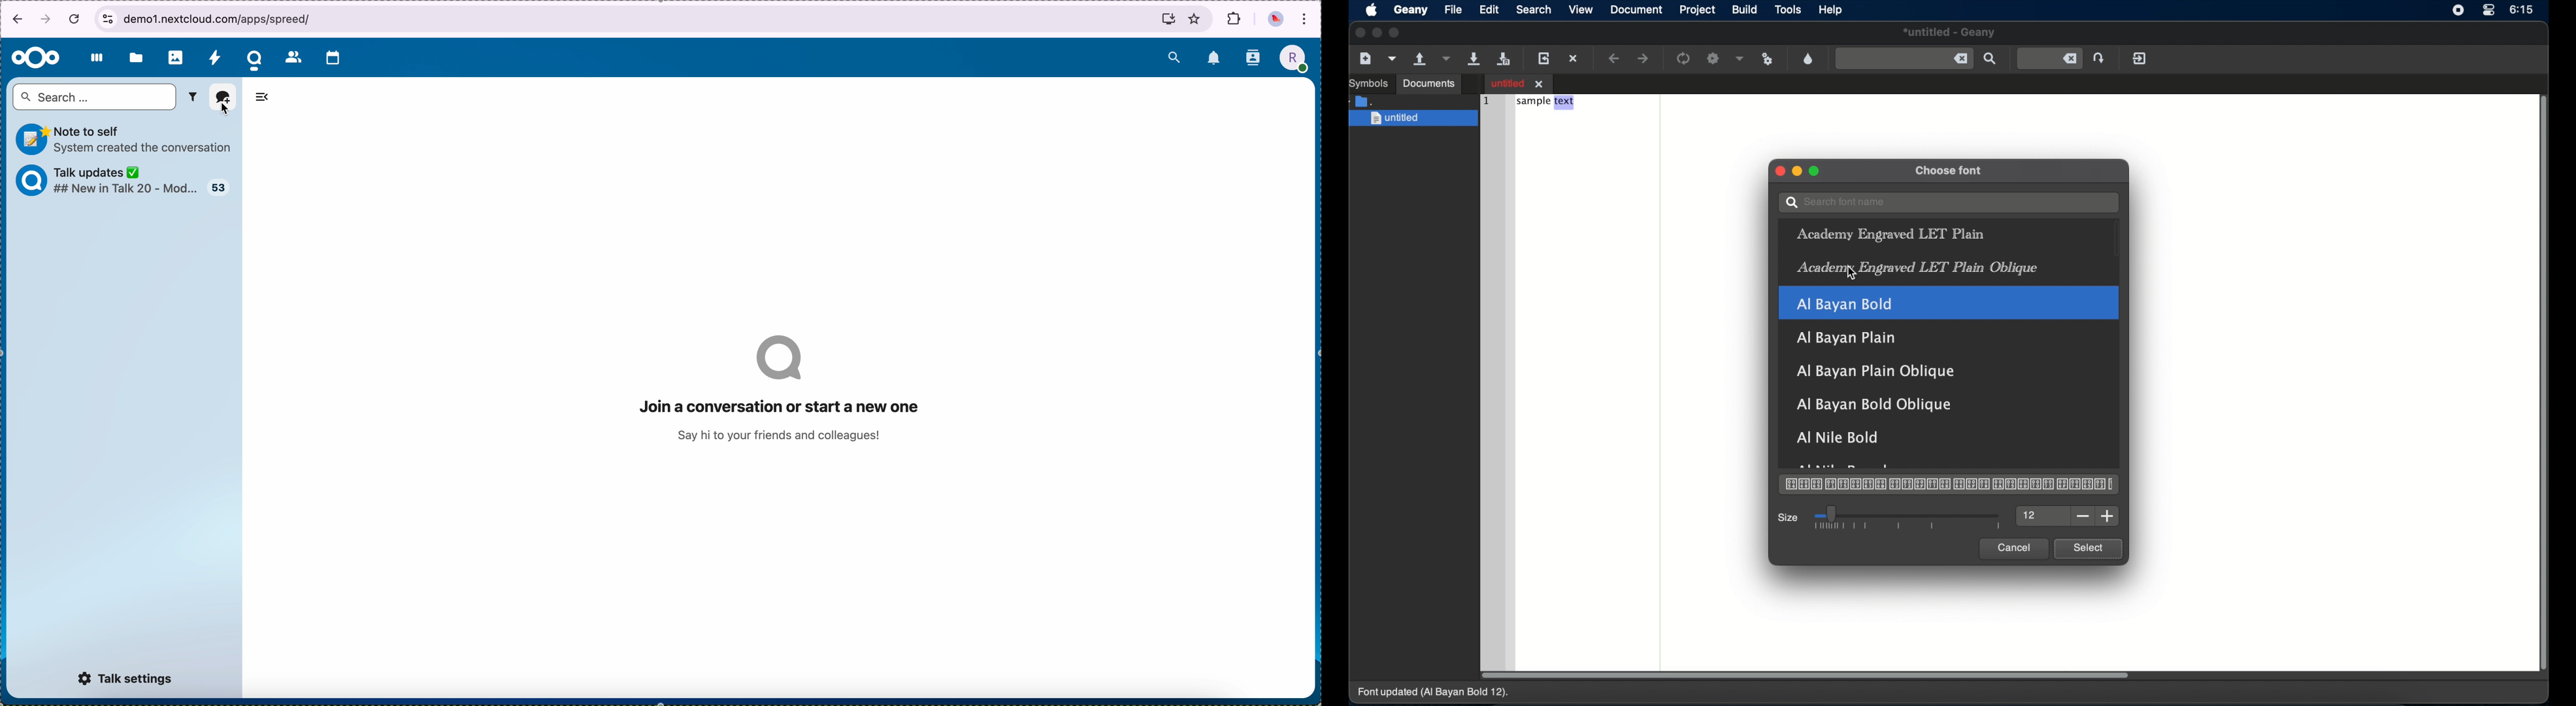  I want to click on contacts, so click(1253, 58).